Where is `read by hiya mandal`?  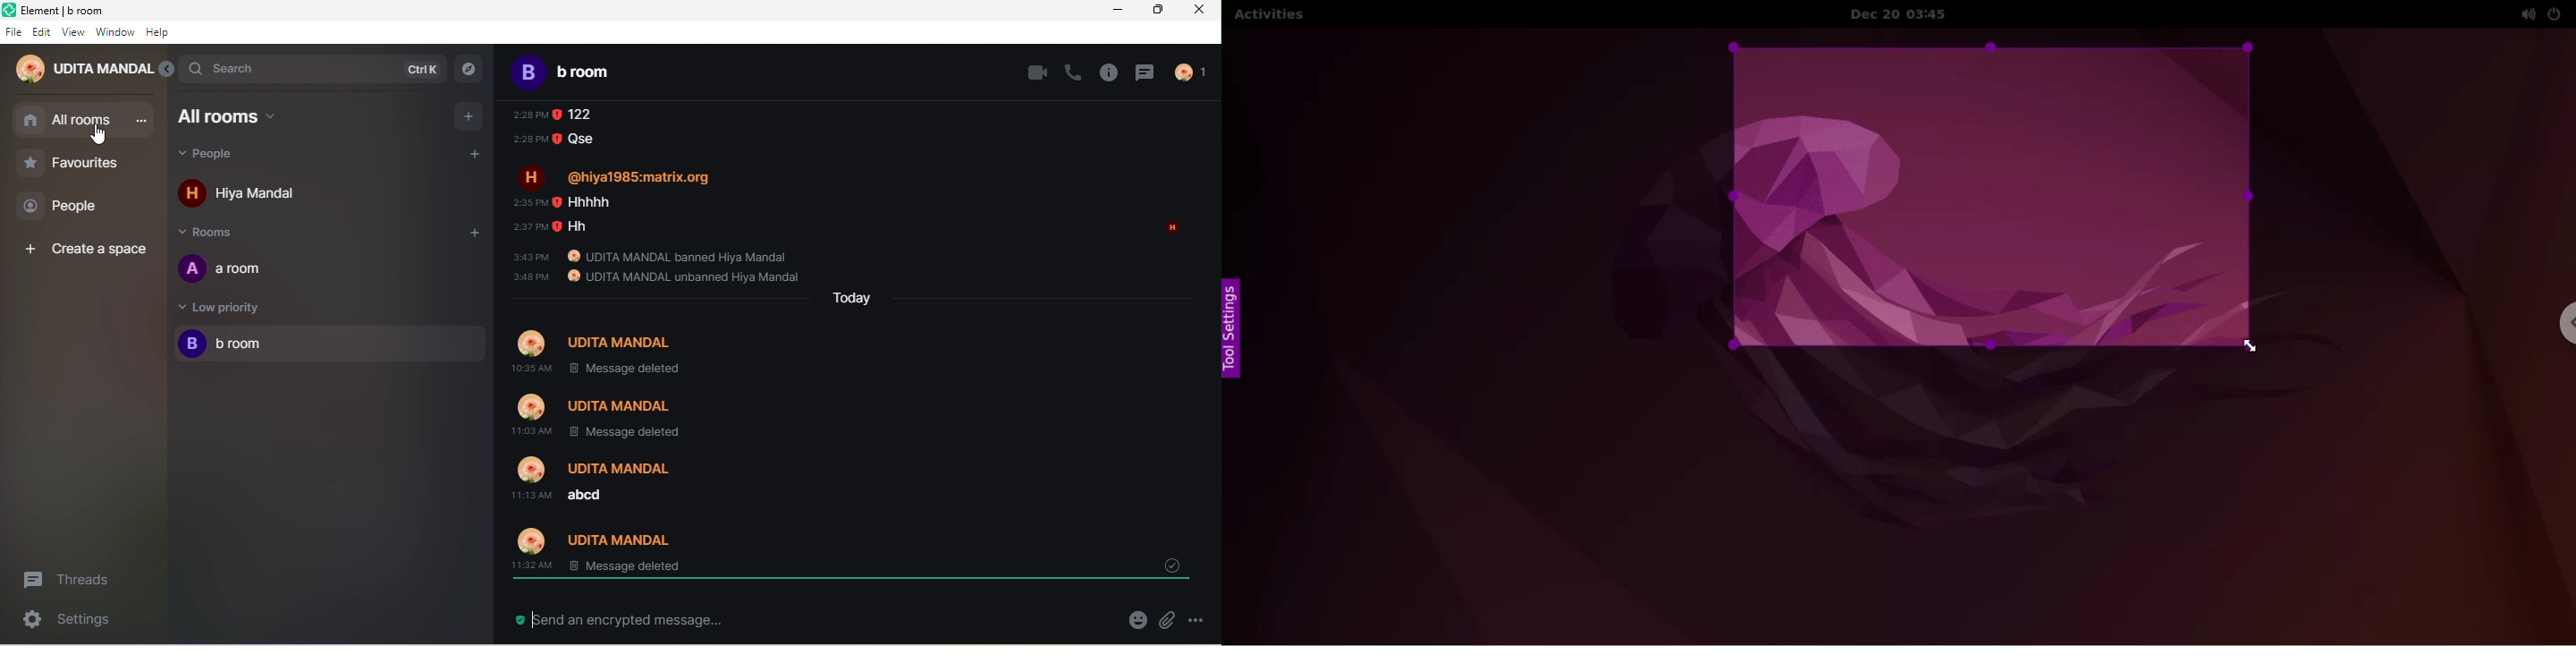
read by hiya mandal is located at coordinates (1170, 232).